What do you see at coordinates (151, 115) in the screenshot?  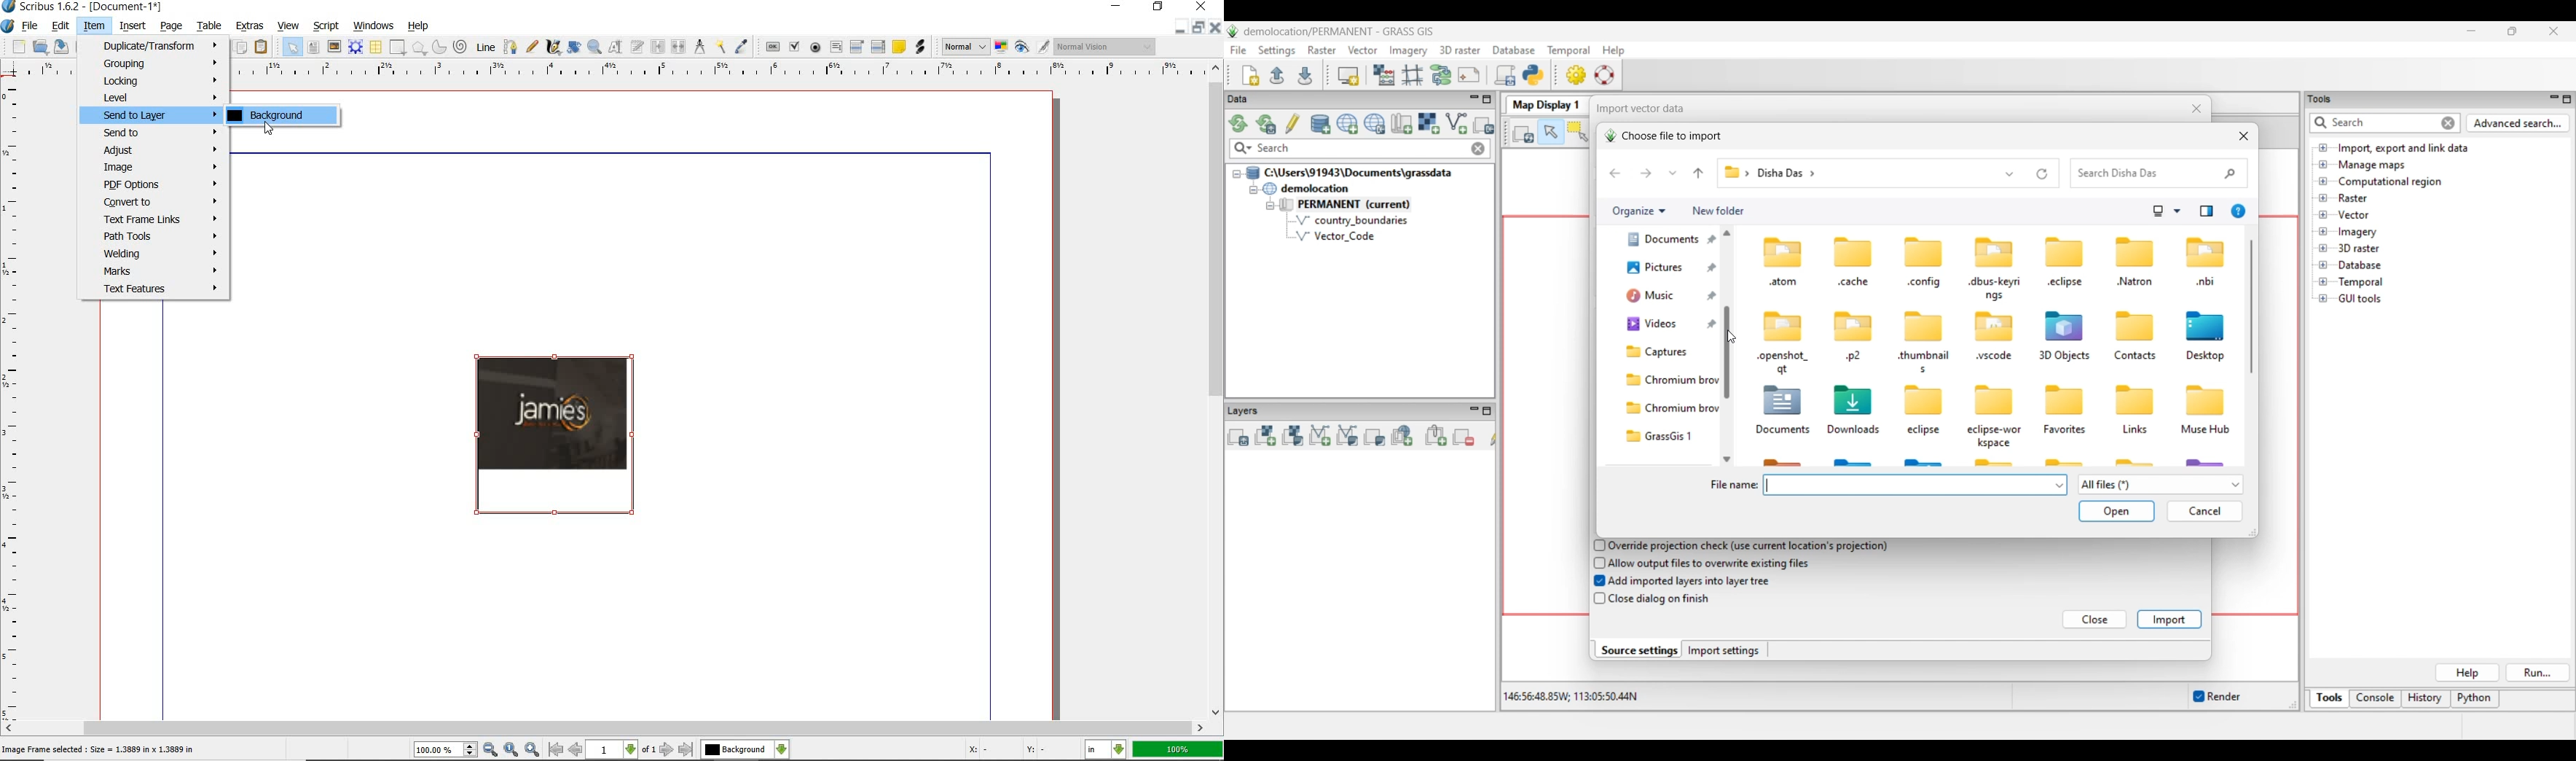 I see `Send to Layer` at bounding box center [151, 115].